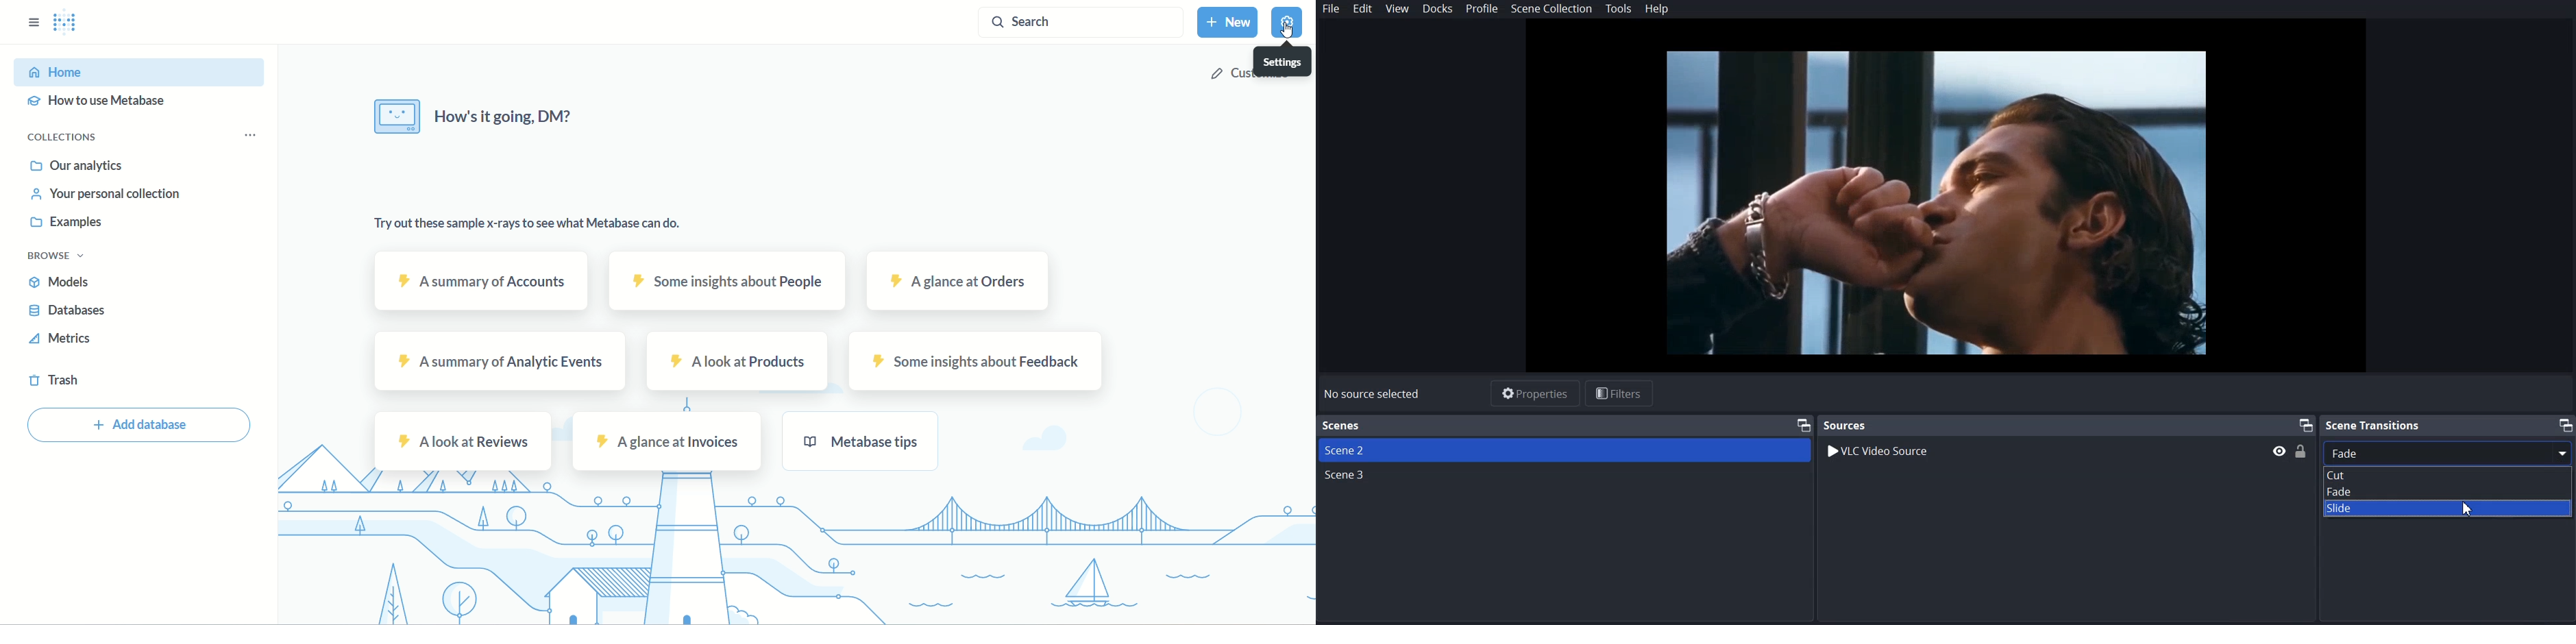  What do you see at coordinates (2279, 451) in the screenshot?
I see `hide/display` at bounding box center [2279, 451].